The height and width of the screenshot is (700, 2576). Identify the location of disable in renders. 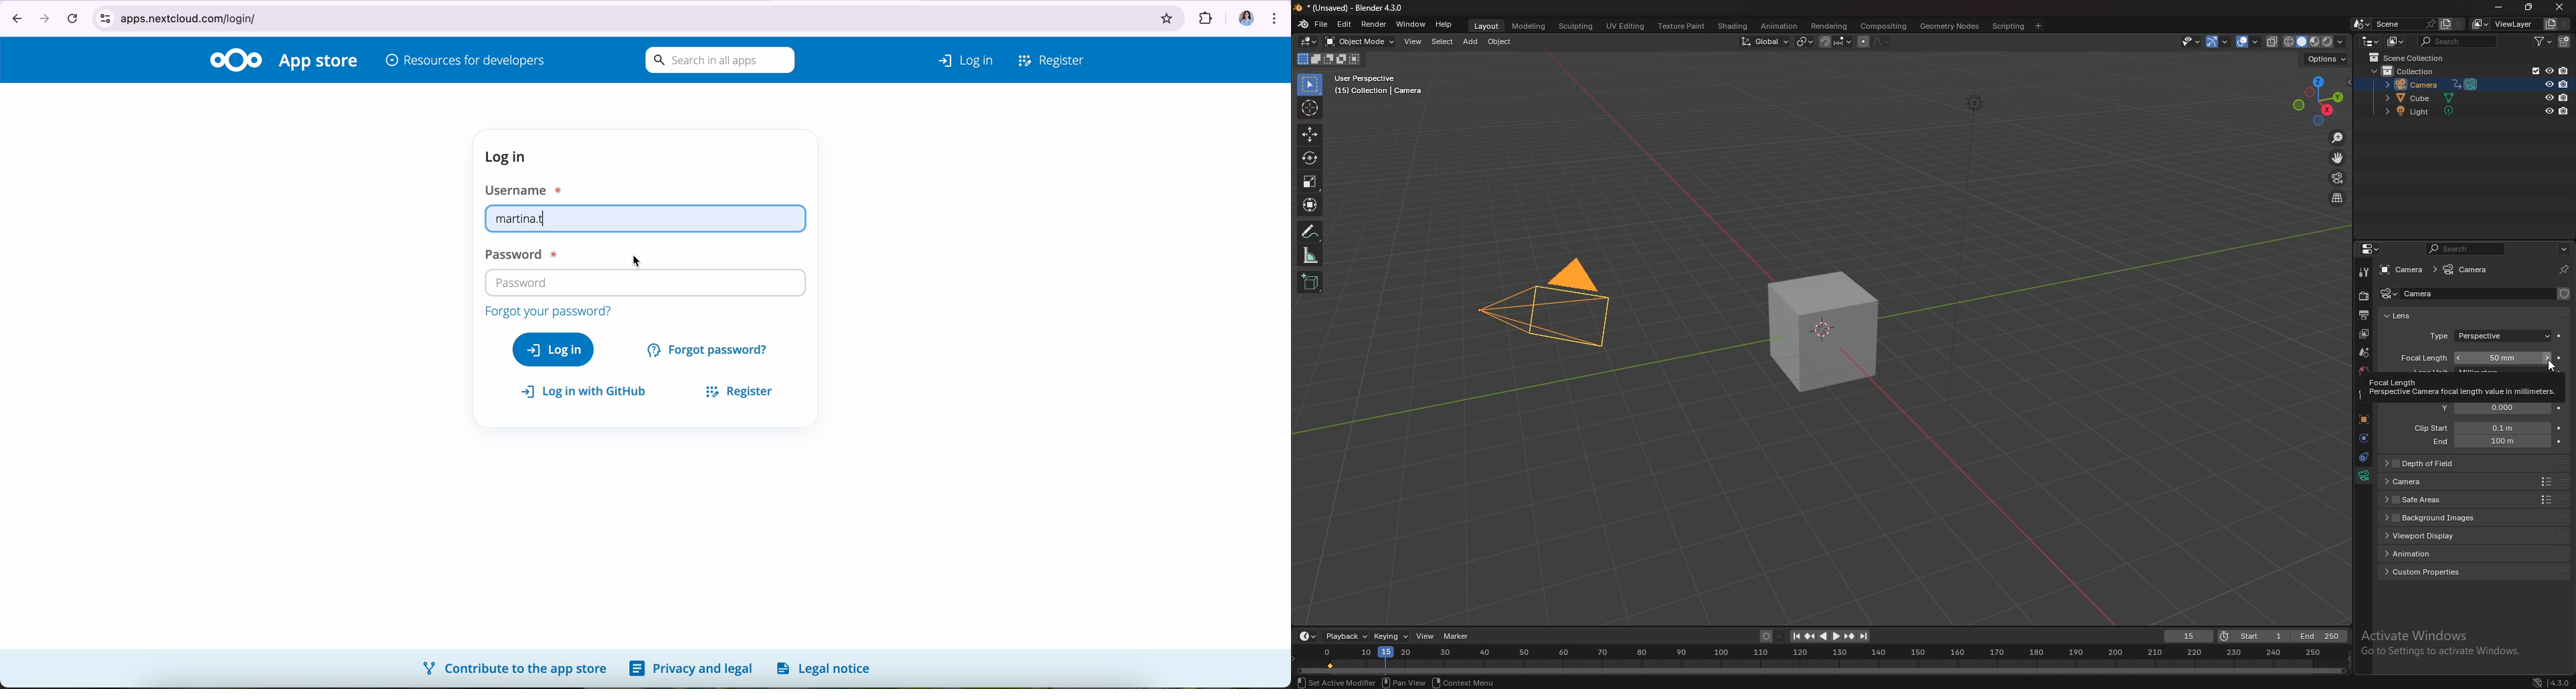
(2565, 71).